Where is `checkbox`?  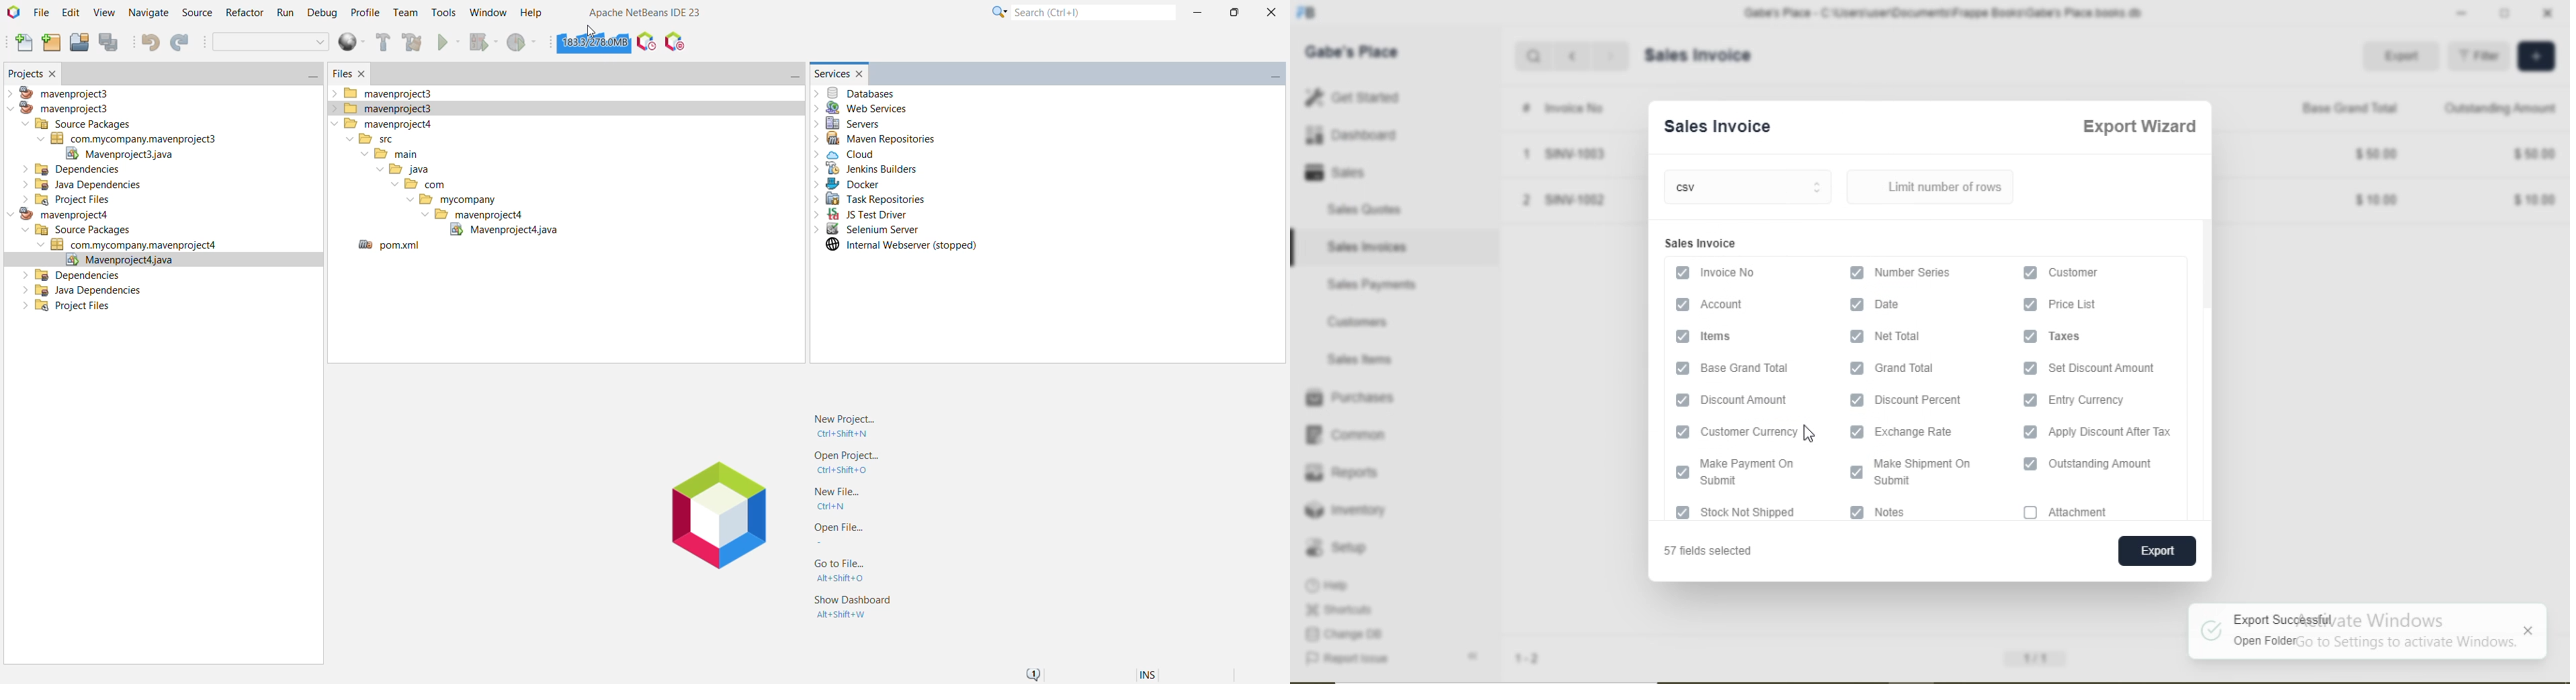 checkbox is located at coordinates (1682, 337).